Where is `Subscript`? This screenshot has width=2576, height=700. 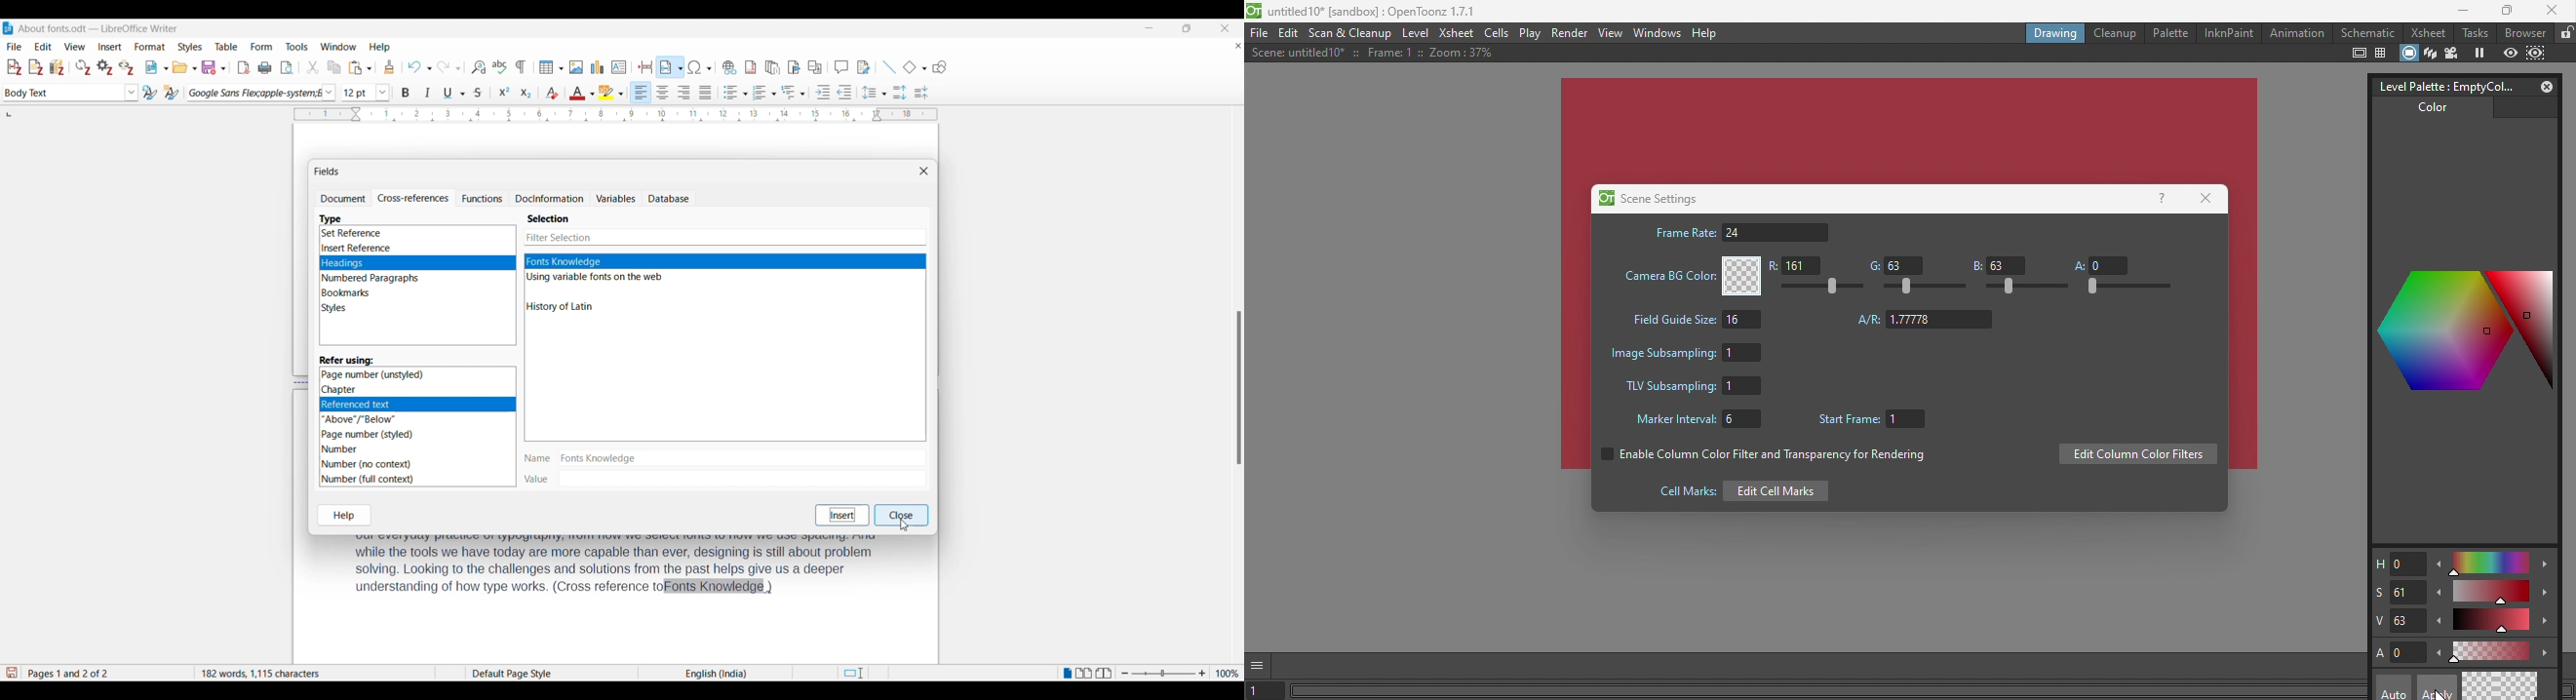
Subscript is located at coordinates (526, 93).